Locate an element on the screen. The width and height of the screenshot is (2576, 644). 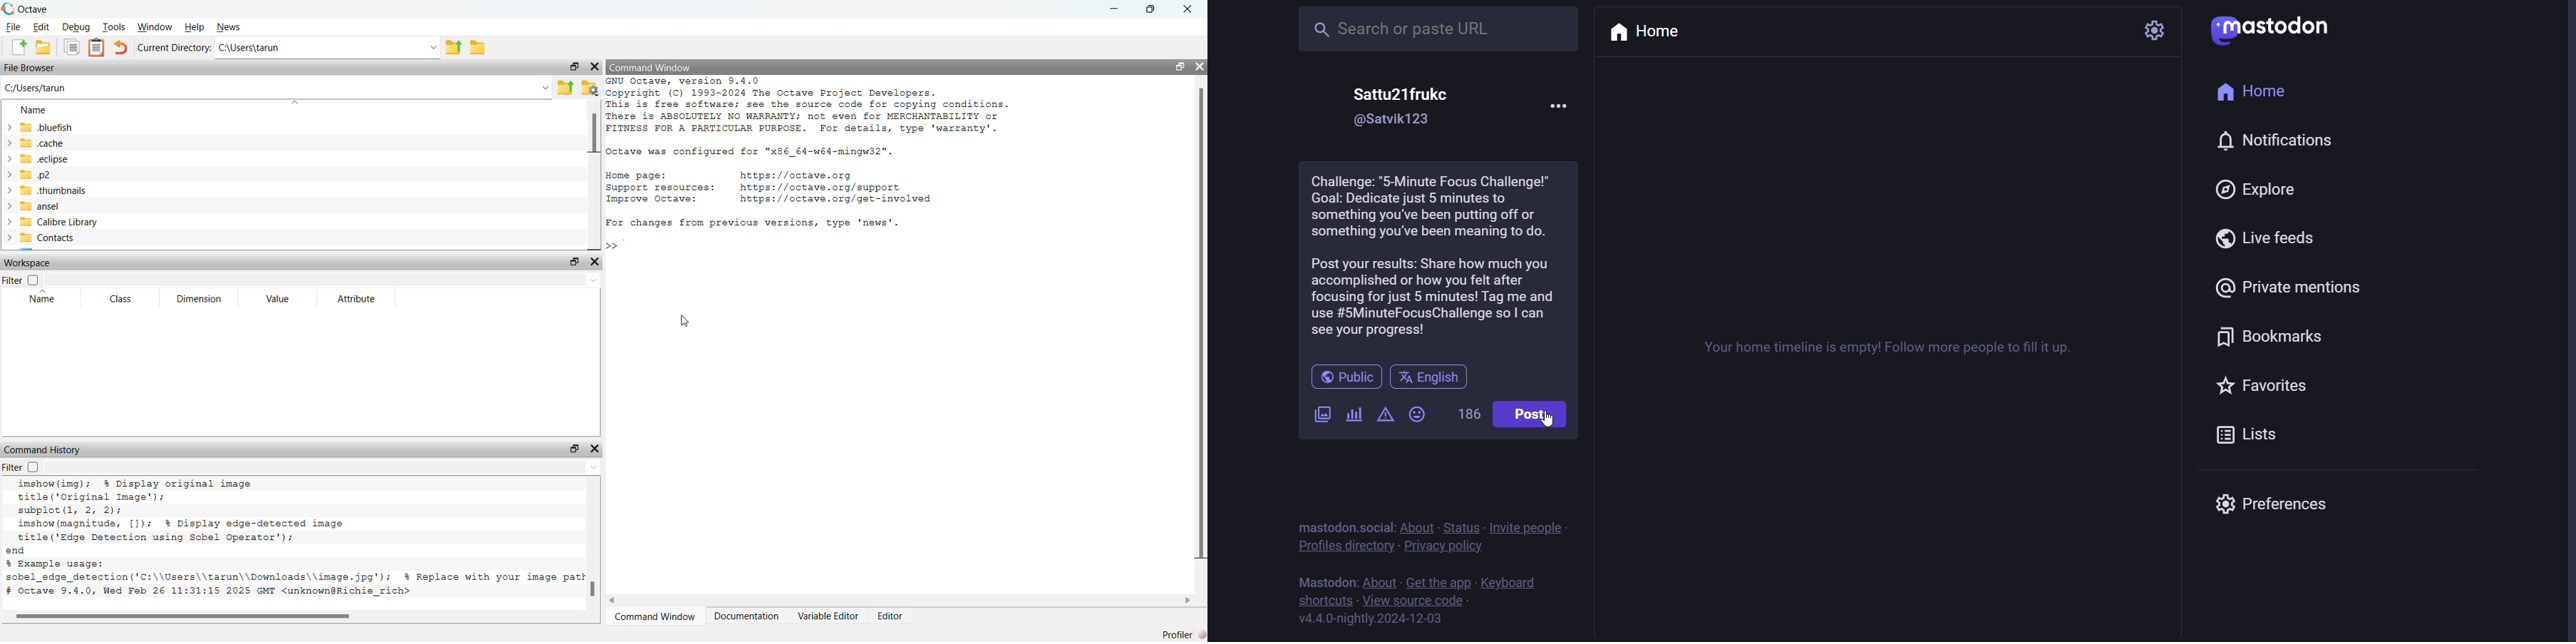
minimize is located at coordinates (1114, 10).